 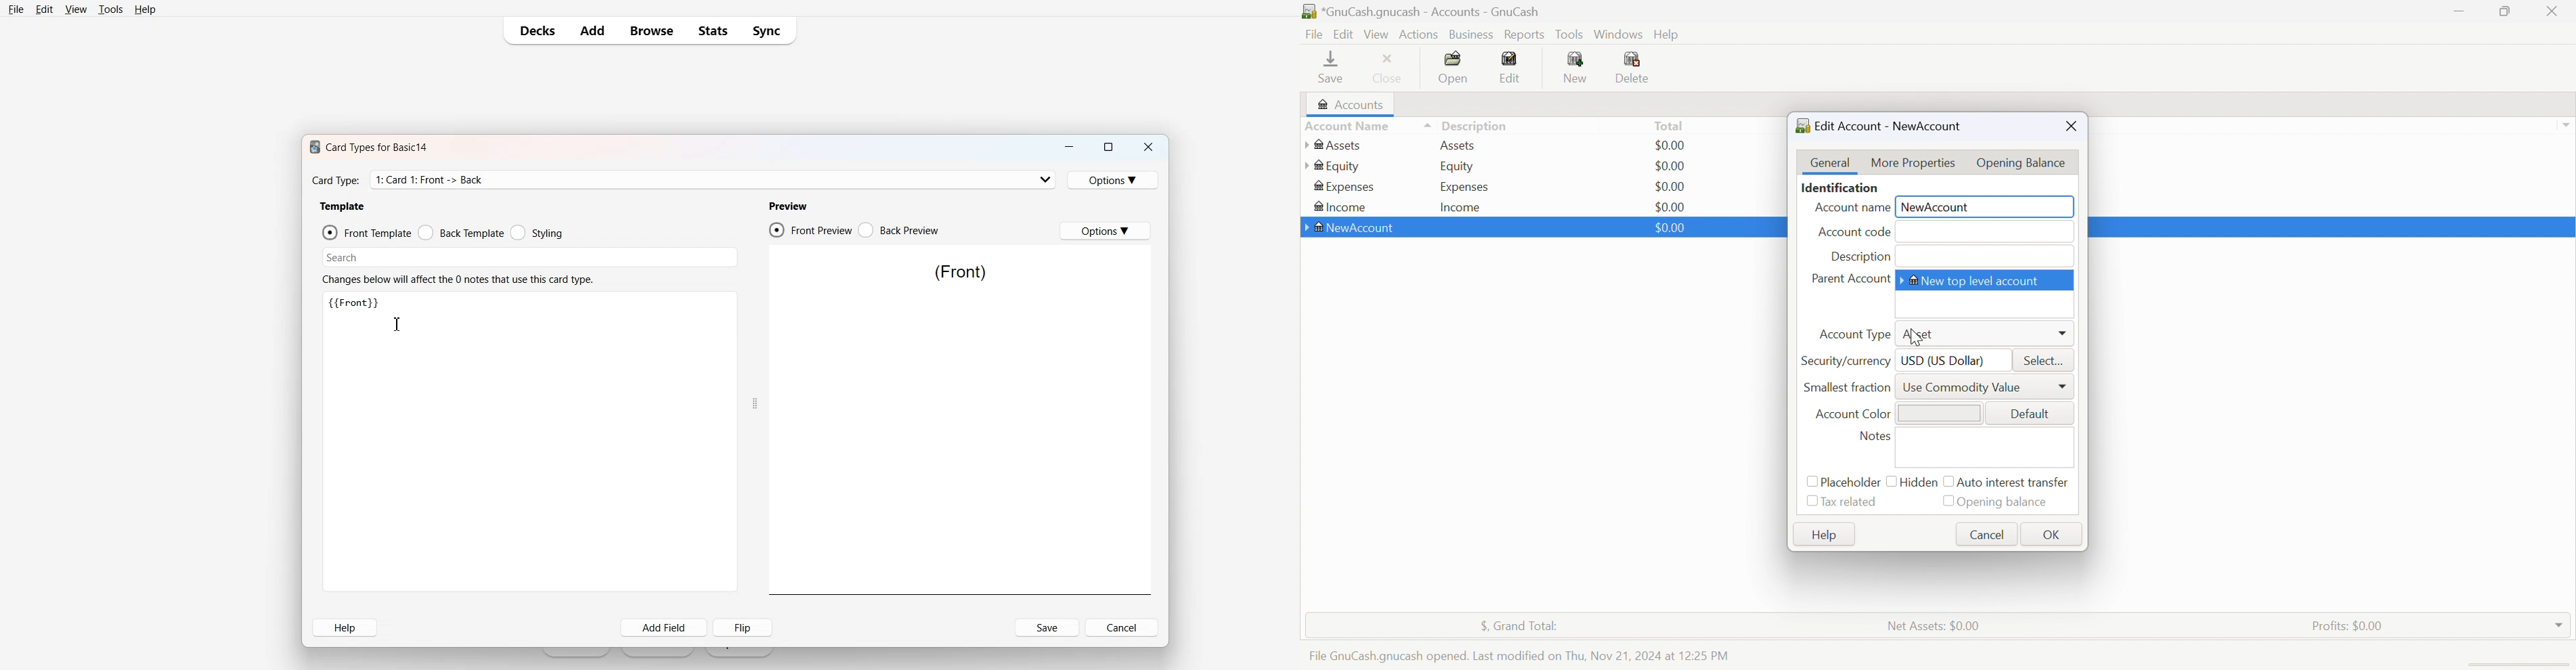 What do you see at coordinates (713, 180) in the screenshot?
I see `Card Type` at bounding box center [713, 180].